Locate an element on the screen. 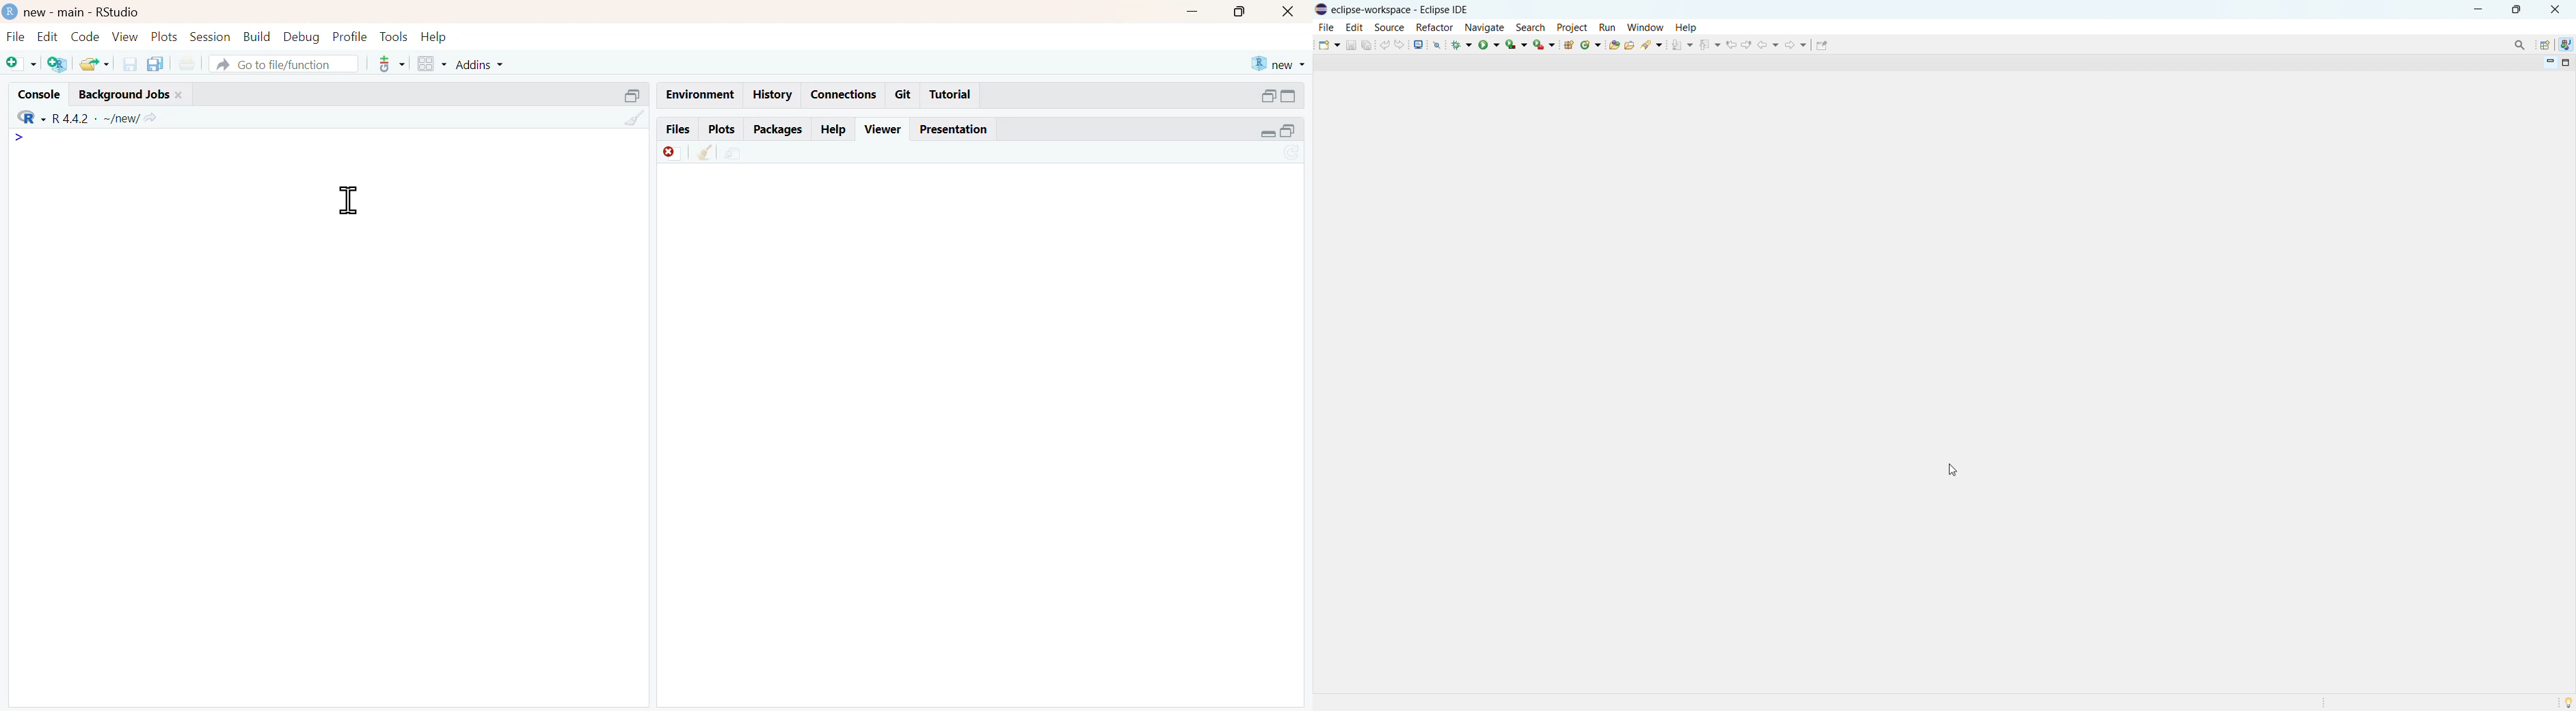 The image size is (2576, 728). minimize/maximize is located at coordinates (1279, 96).